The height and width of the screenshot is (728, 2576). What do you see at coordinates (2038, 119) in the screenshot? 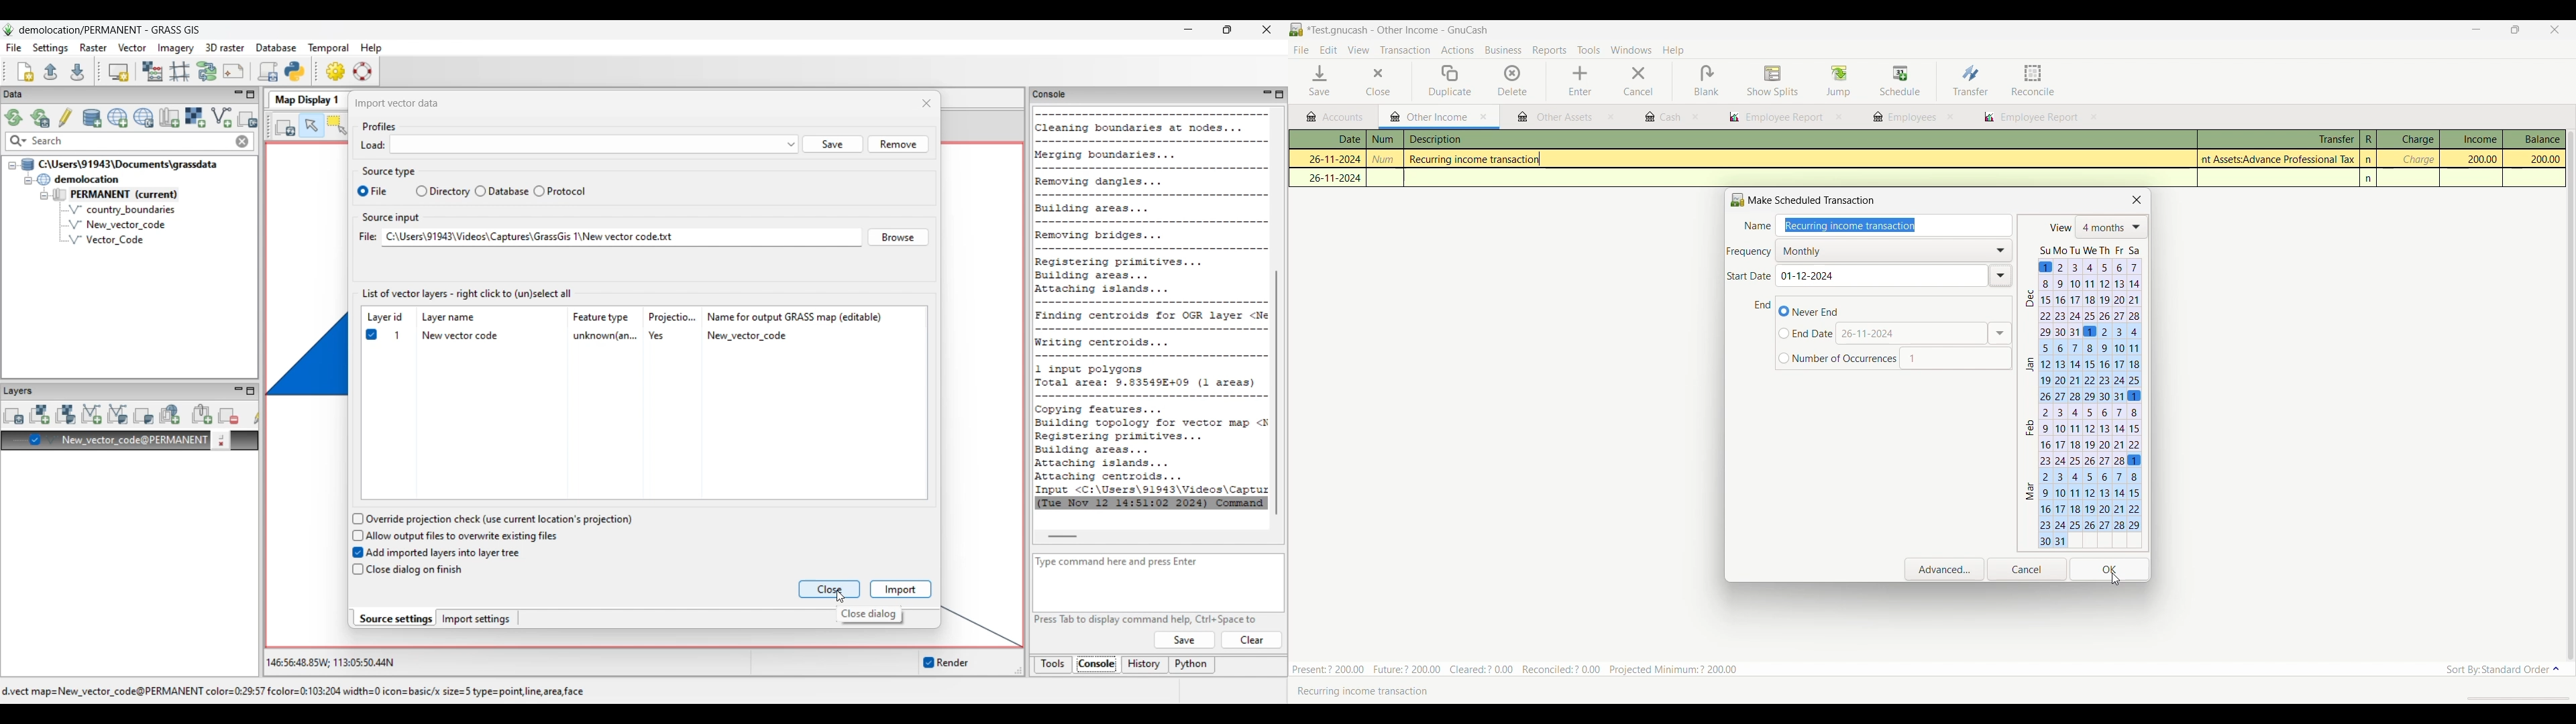
I see `employee report` at bounding box center [2038, 119].